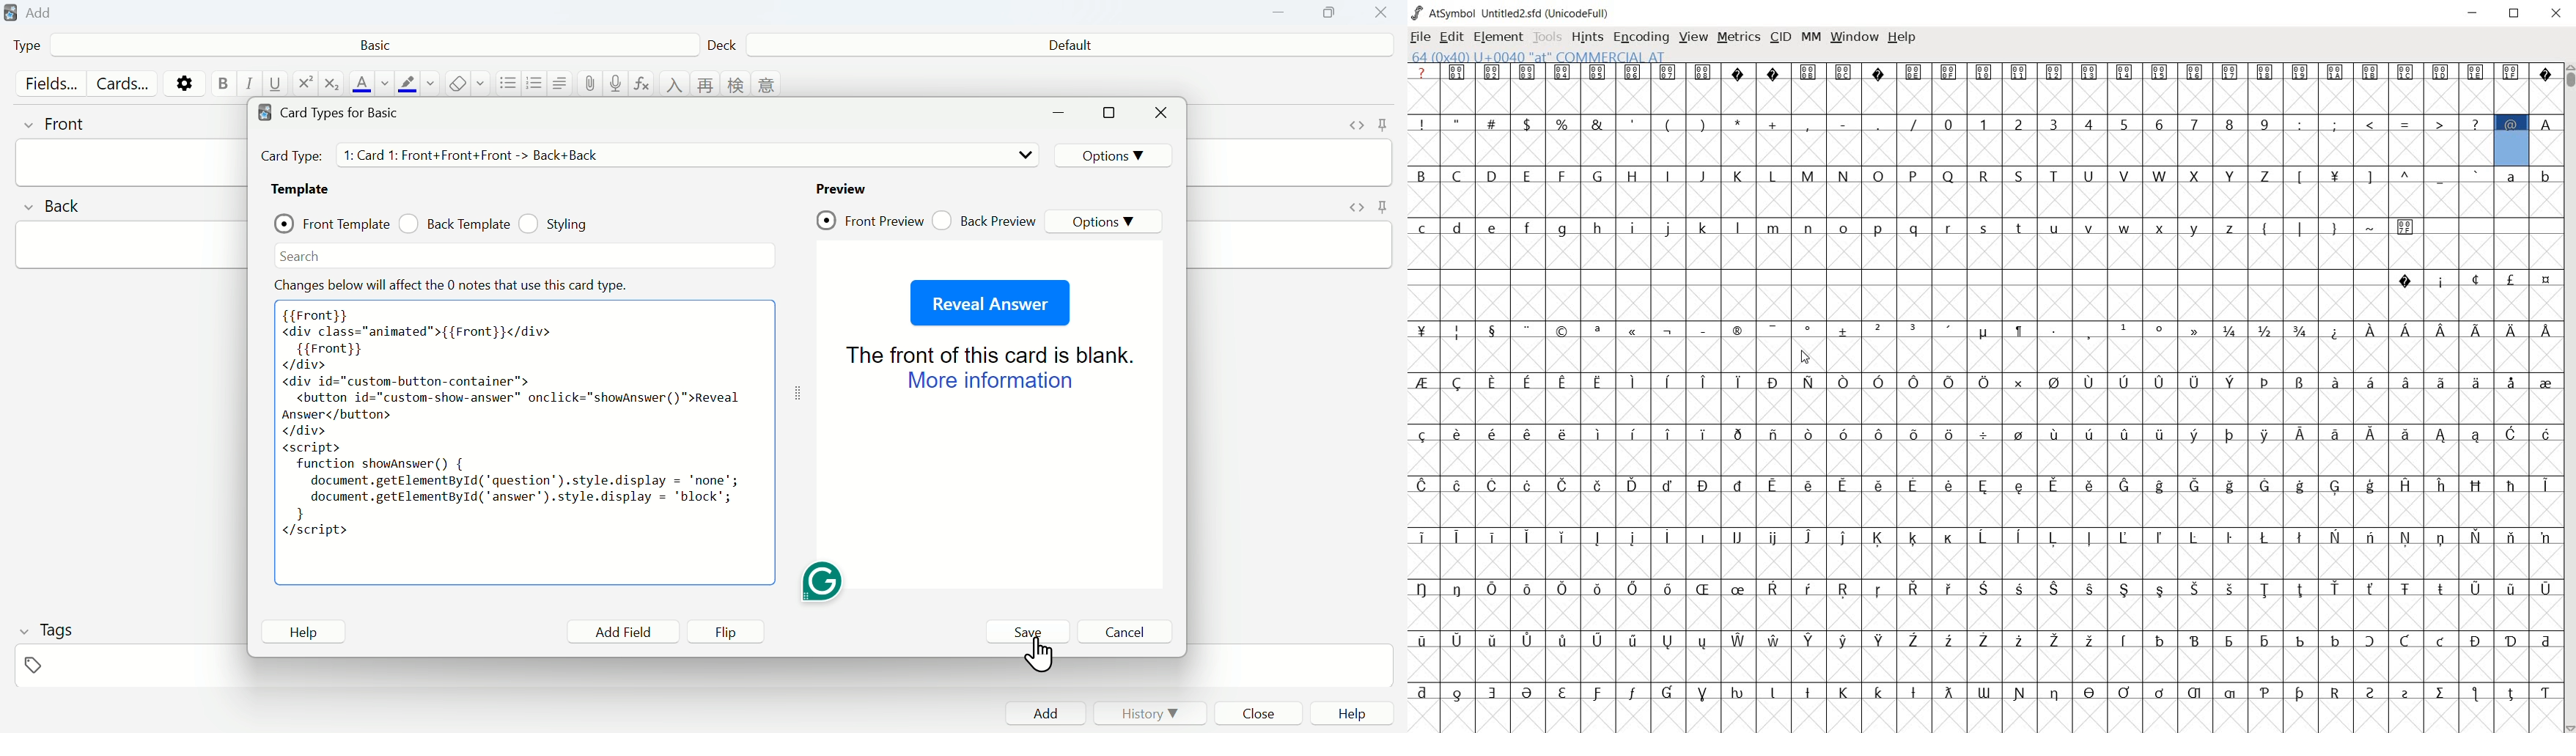 The width and height of the screenshot is (2576, 756). What do you see at coordinates (1333, 15) in the screenshot?
I see `Copy` at bounding box center [1333, 15].